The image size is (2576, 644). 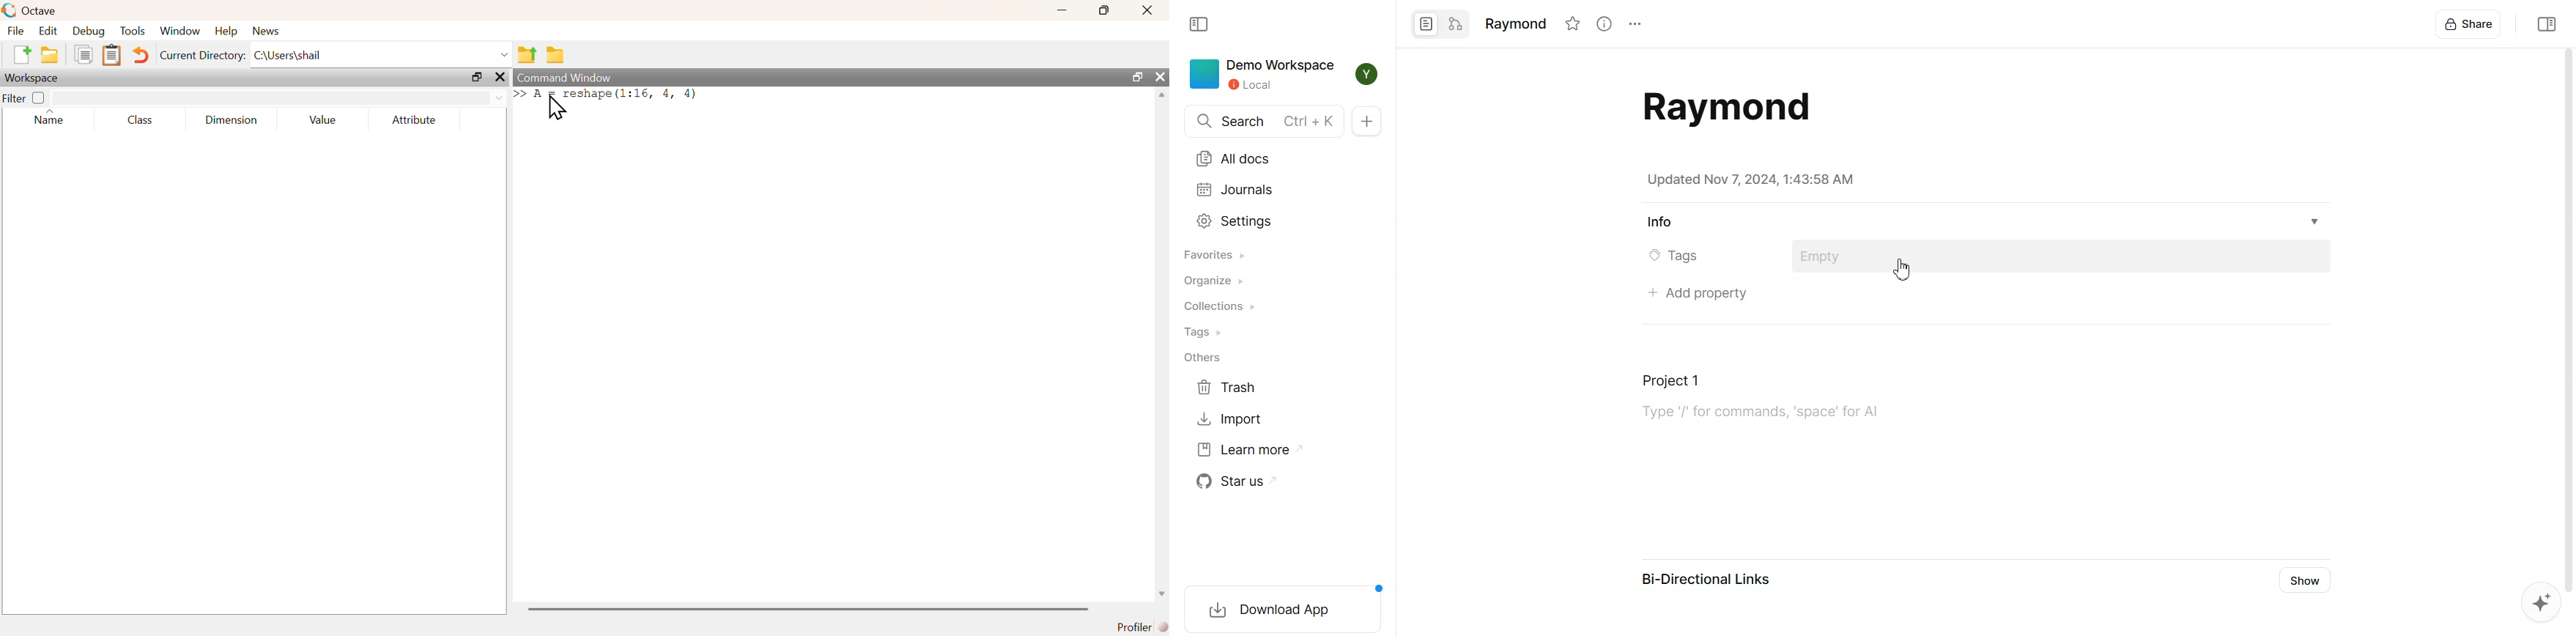 What do you see at coordinates (38, 98) in the screenshot?
I see `off` at bounding box center [38, 98].